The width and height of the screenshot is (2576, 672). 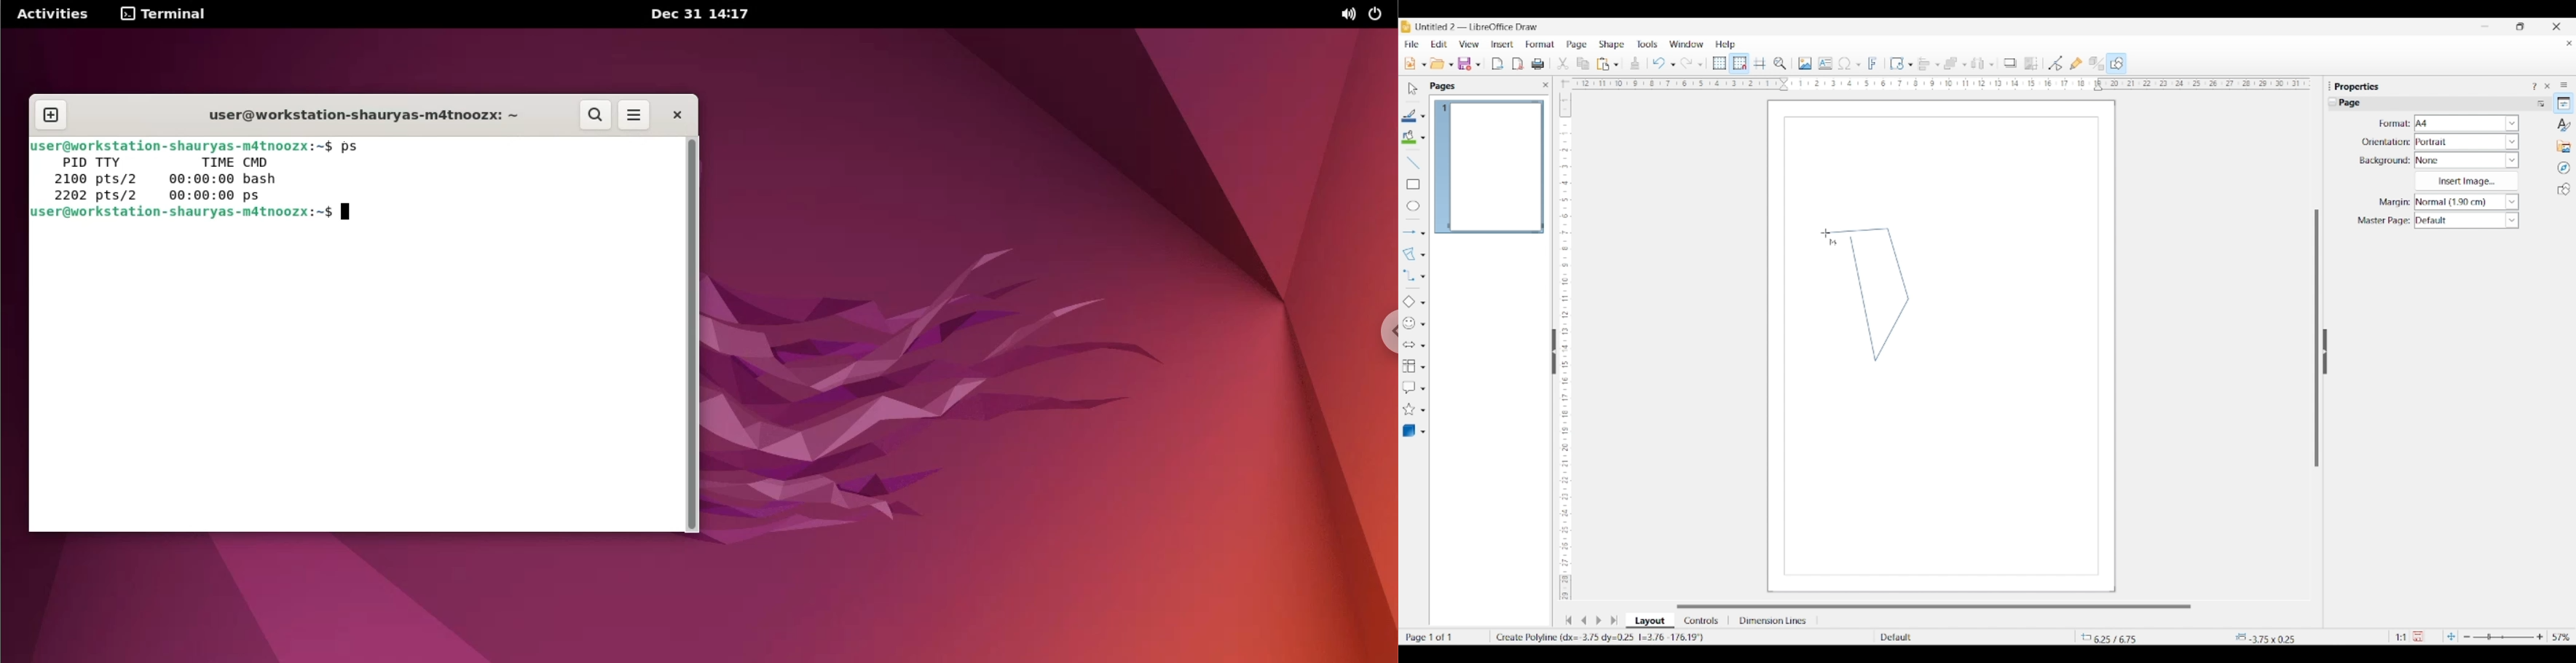 I want to click on Move to previous slide, so click(x=1584, y=620).